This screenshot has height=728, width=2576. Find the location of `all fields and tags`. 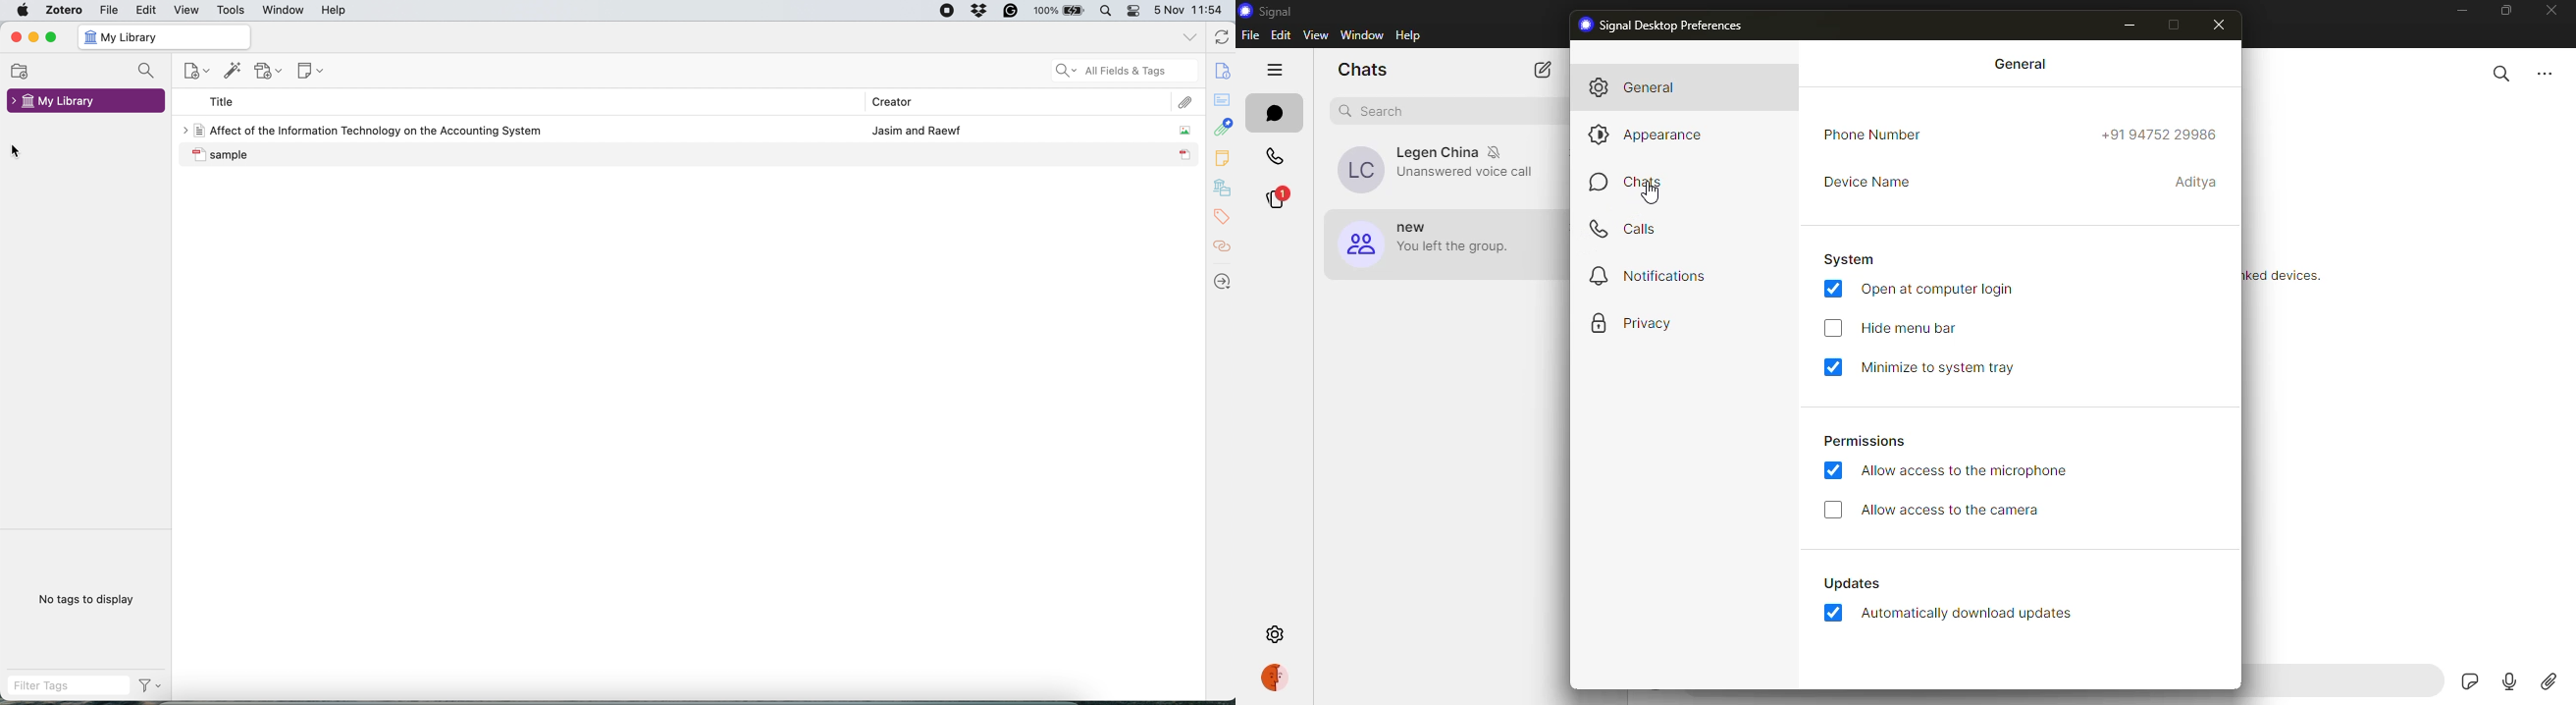

all fields and tags is located at coordinates (1122, 72).